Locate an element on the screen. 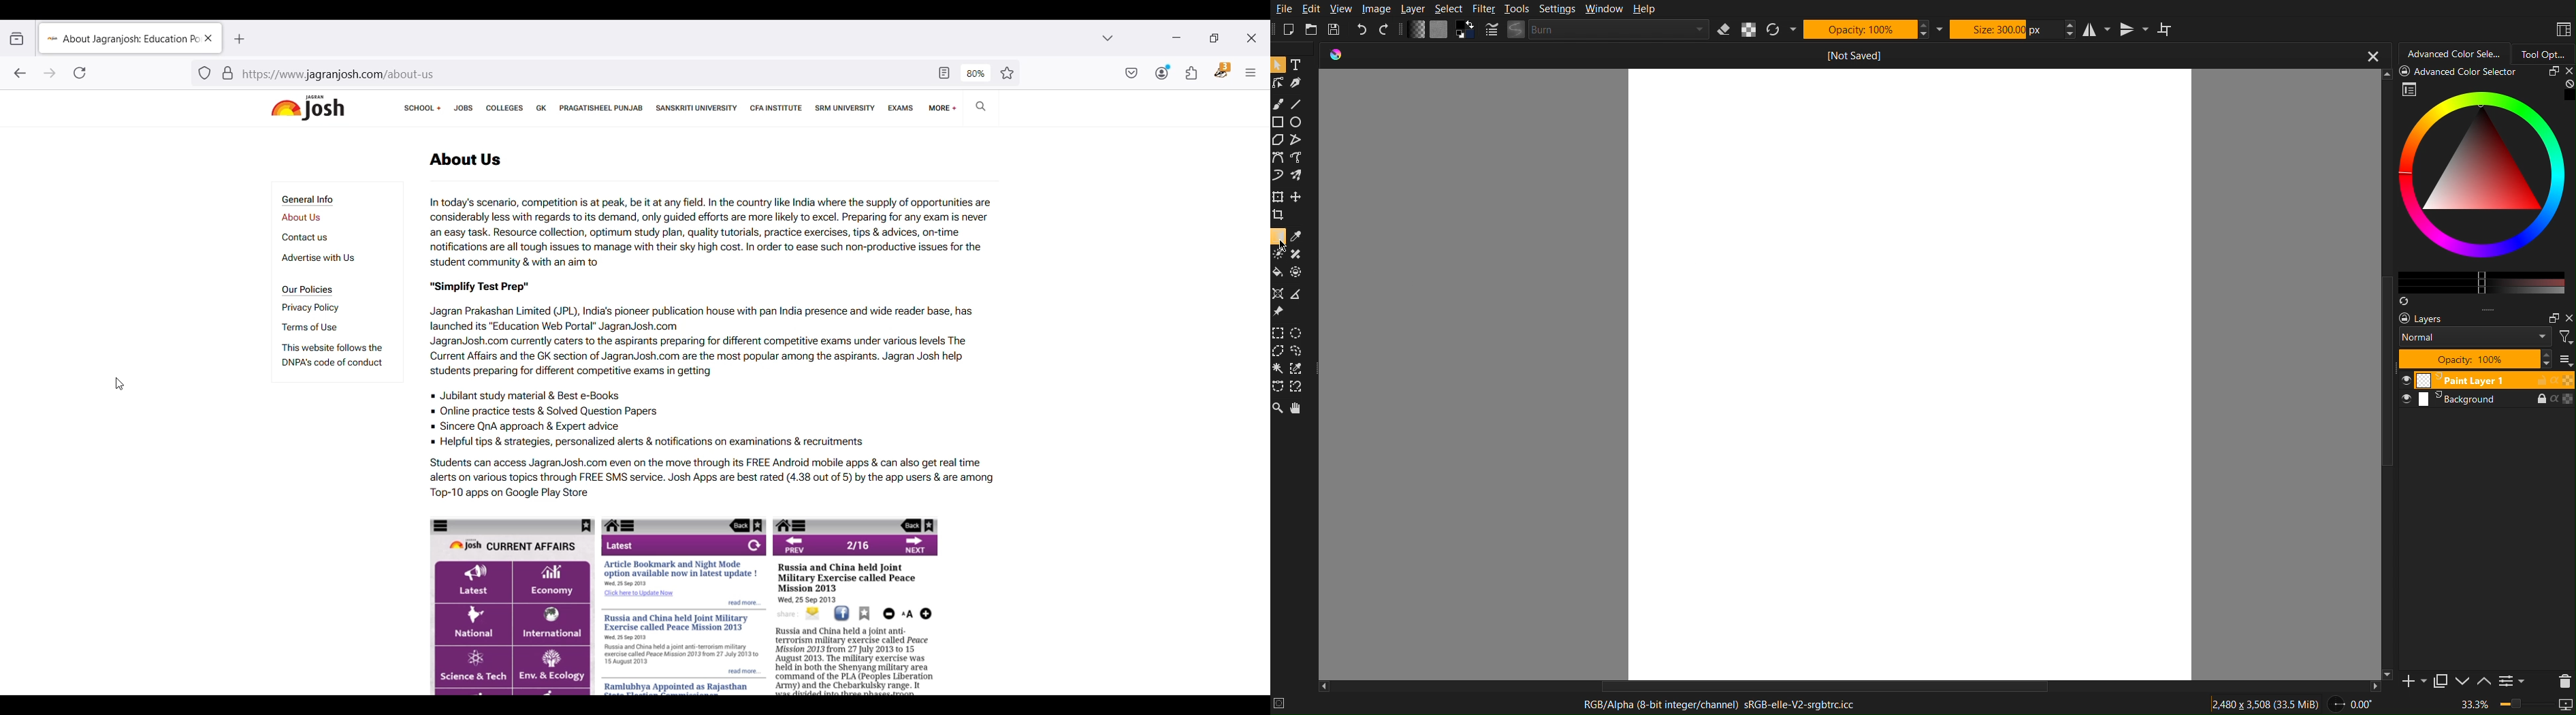  Pragatisheel Punjab page is located at coordinates (602, 108).